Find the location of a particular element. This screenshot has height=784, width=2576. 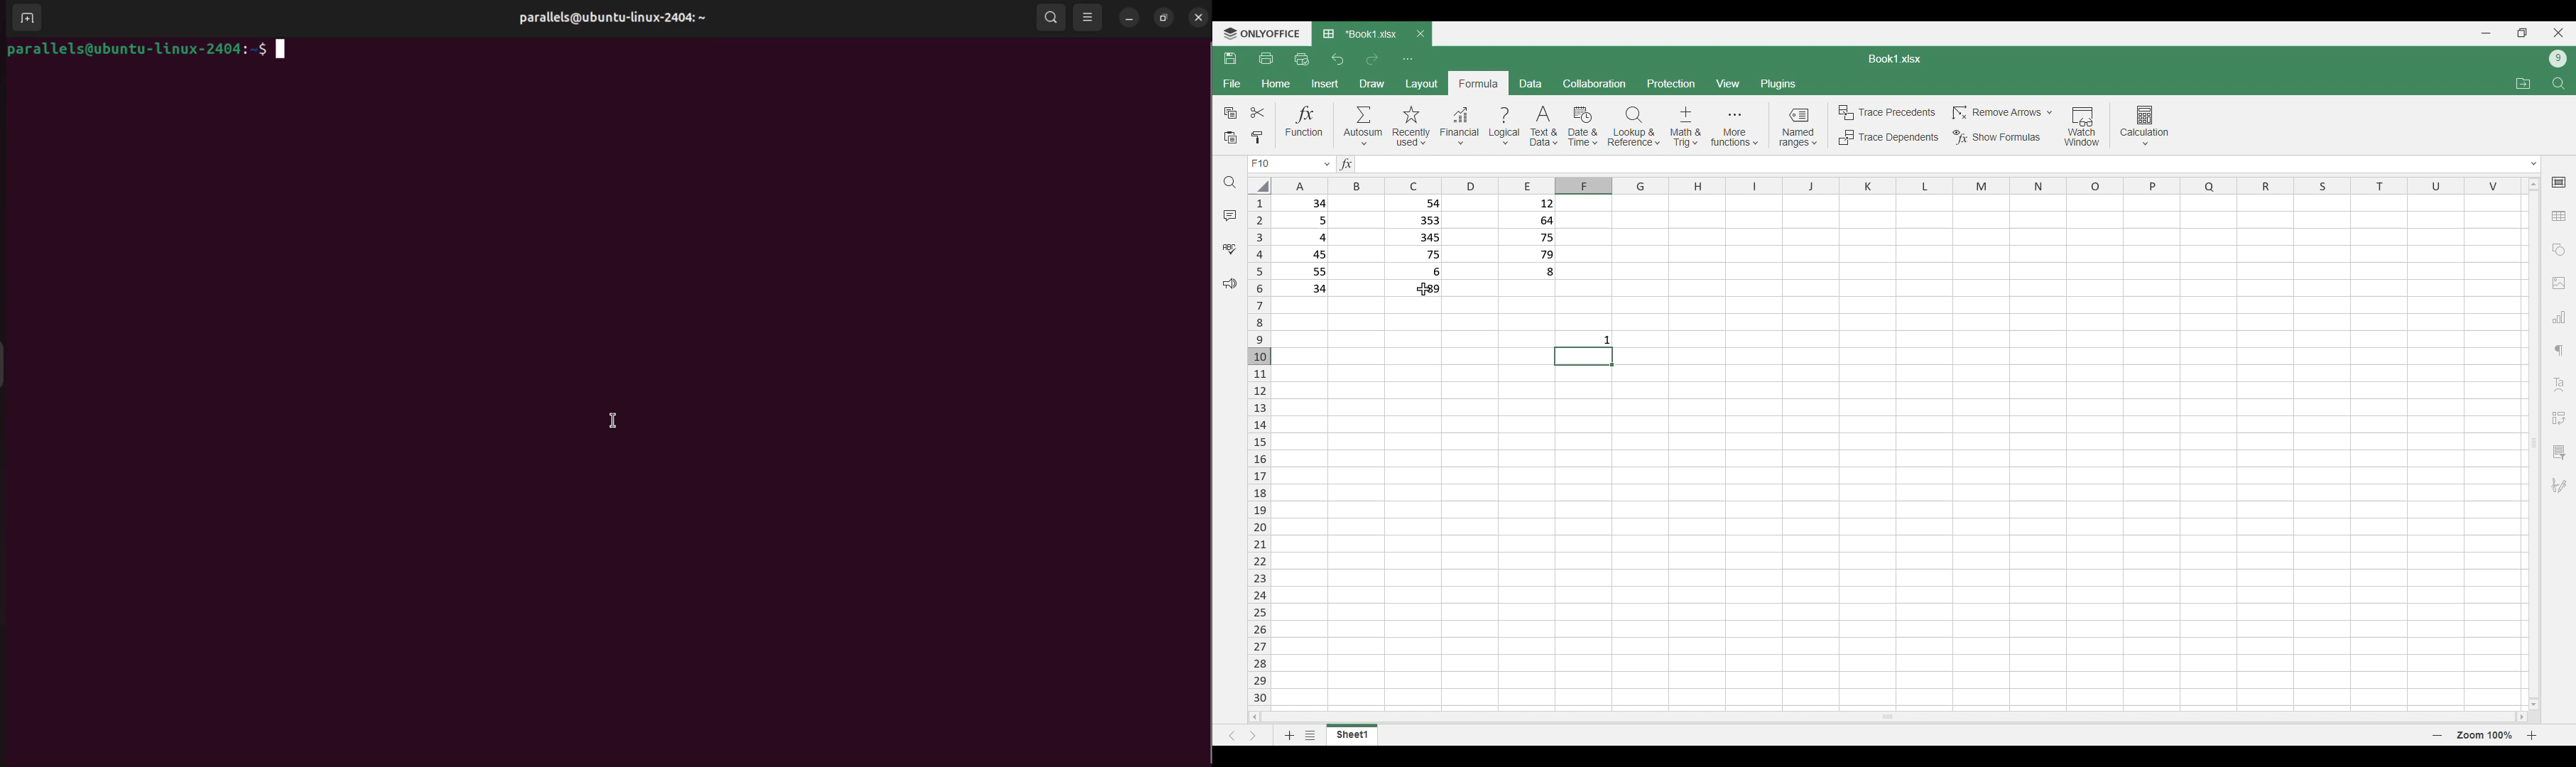

Indicates text box for equations  is located at coordinates (1344, 164).